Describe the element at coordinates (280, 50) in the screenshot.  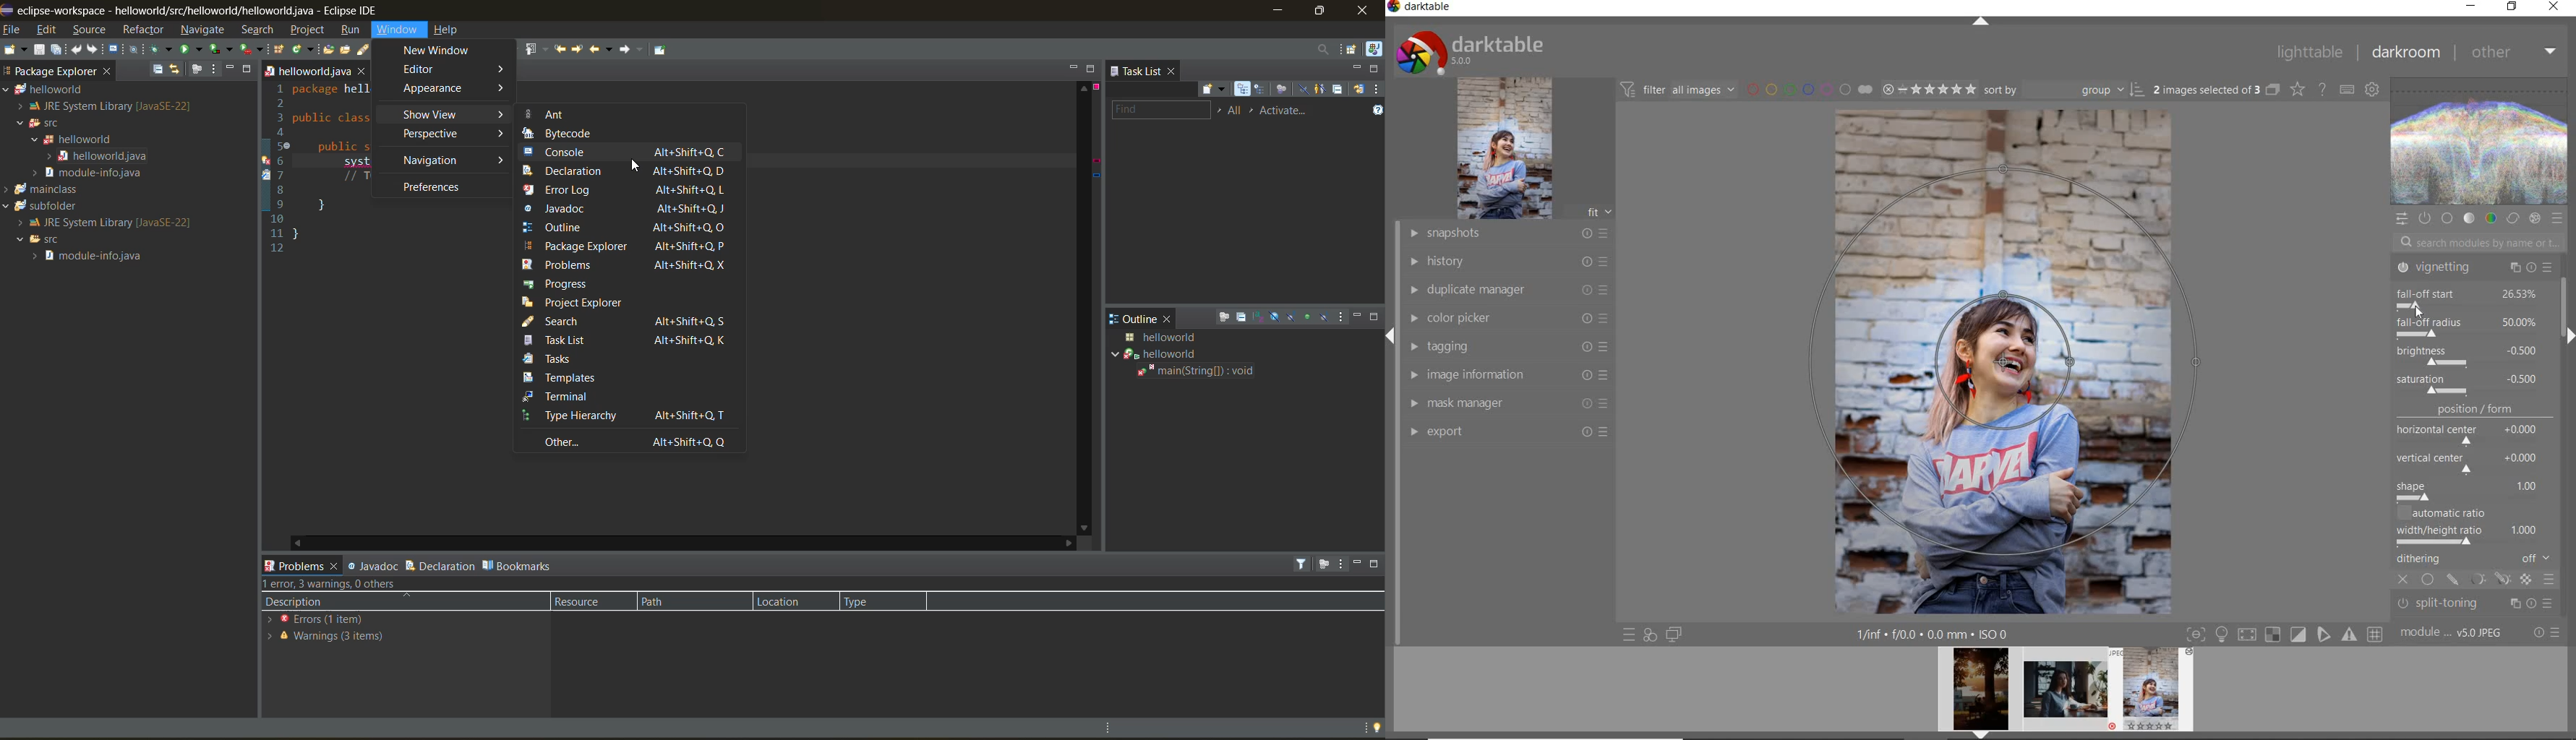
I see `new java package` at that location.